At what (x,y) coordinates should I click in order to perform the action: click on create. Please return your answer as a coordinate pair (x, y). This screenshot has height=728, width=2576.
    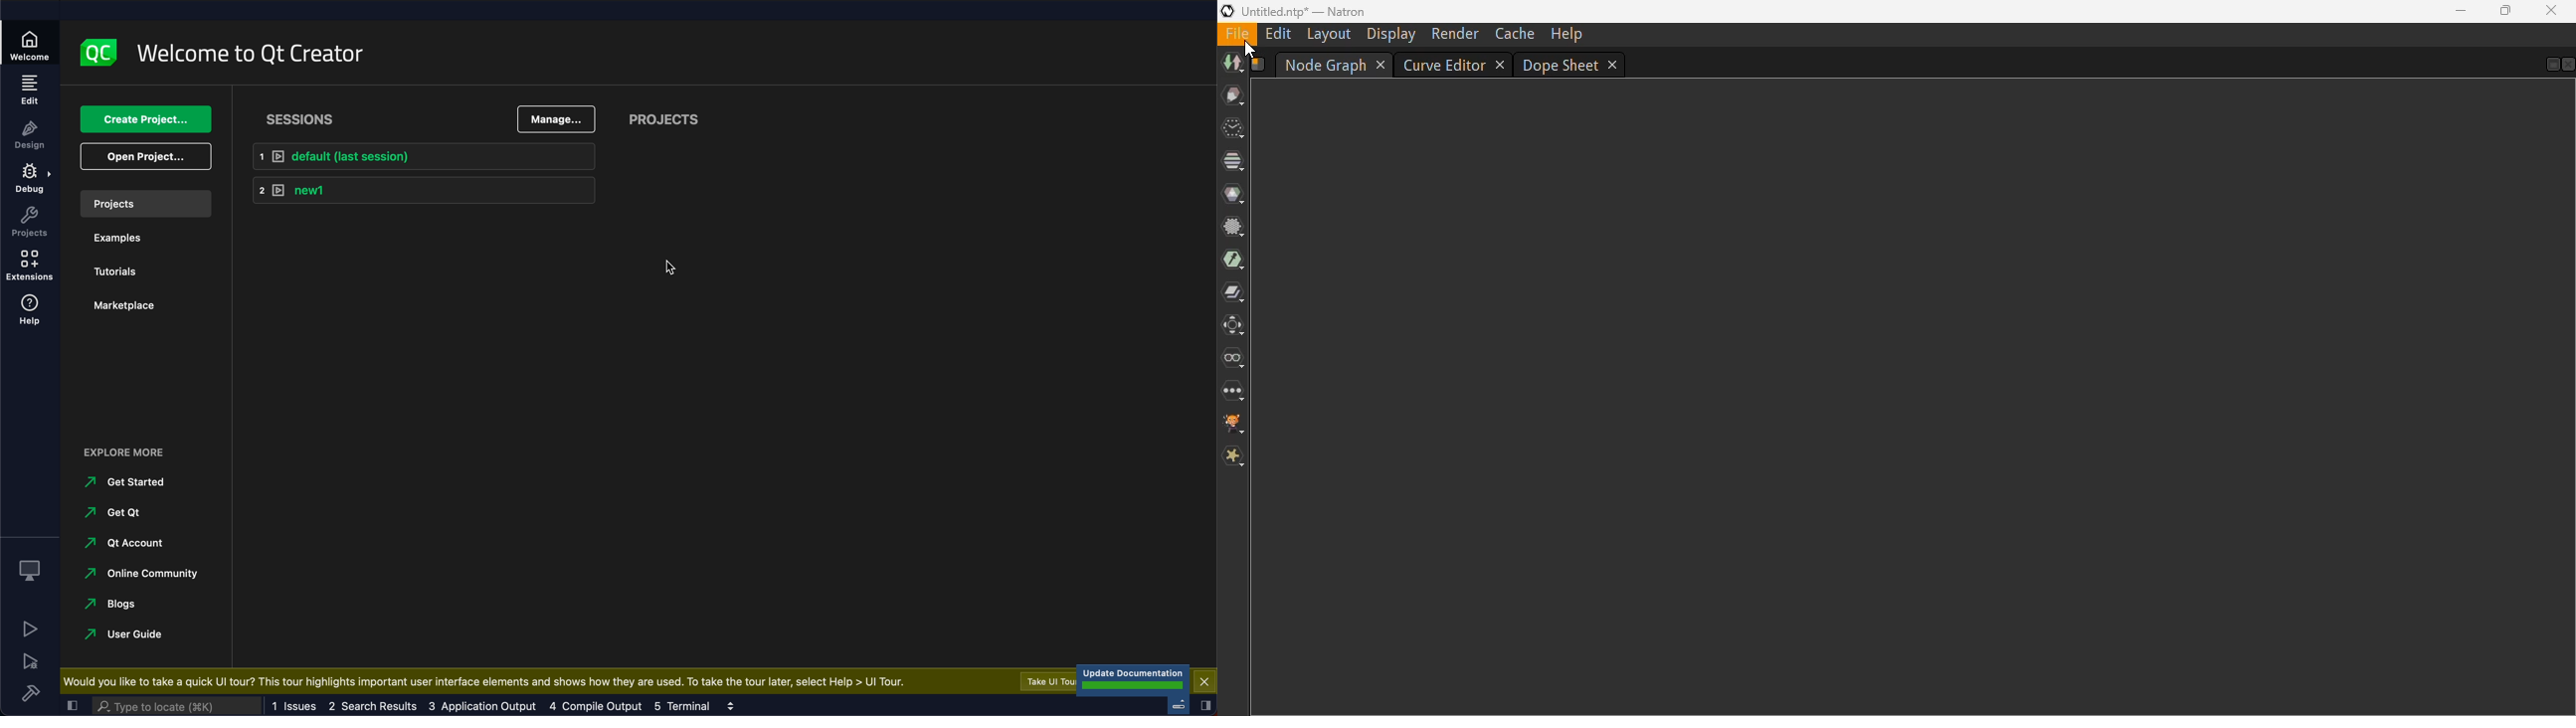
    Looking at the image, I should click on (140, 120).